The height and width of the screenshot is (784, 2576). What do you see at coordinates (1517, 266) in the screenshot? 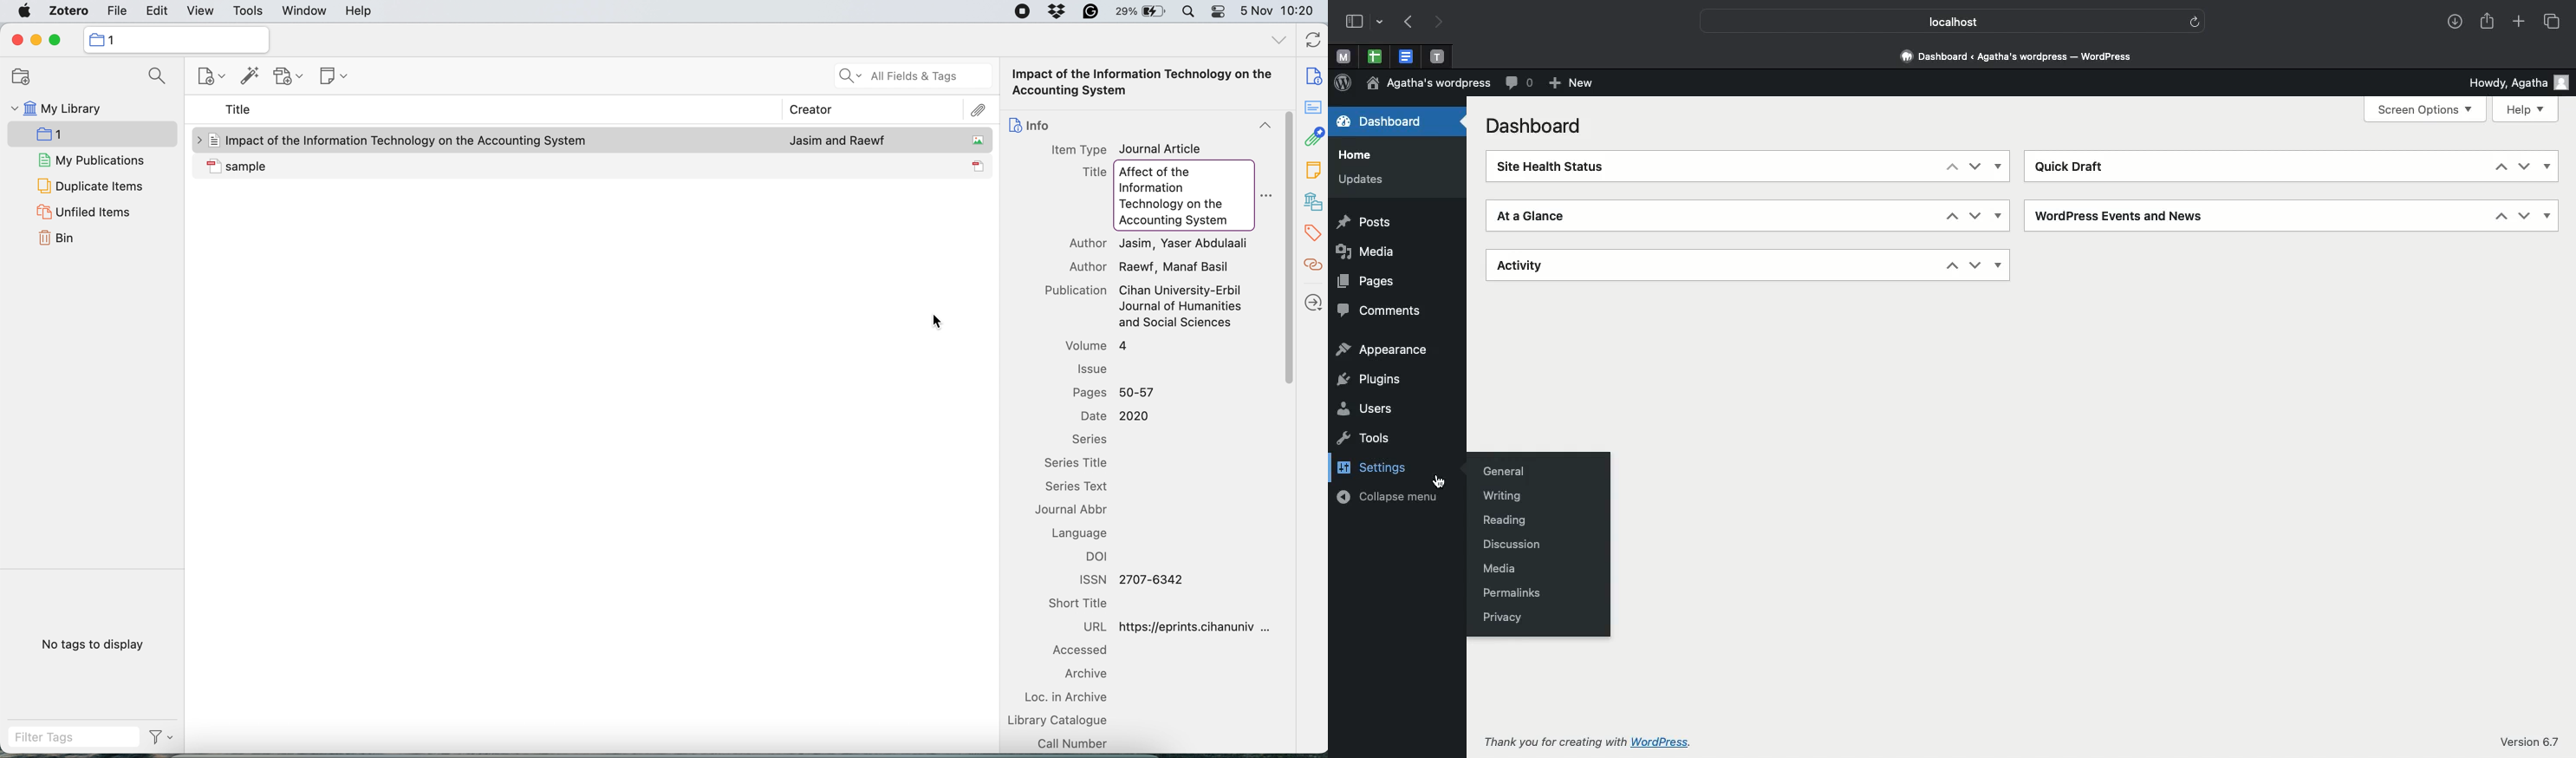
I see `Activity ` at bounding box center [1517, 266].